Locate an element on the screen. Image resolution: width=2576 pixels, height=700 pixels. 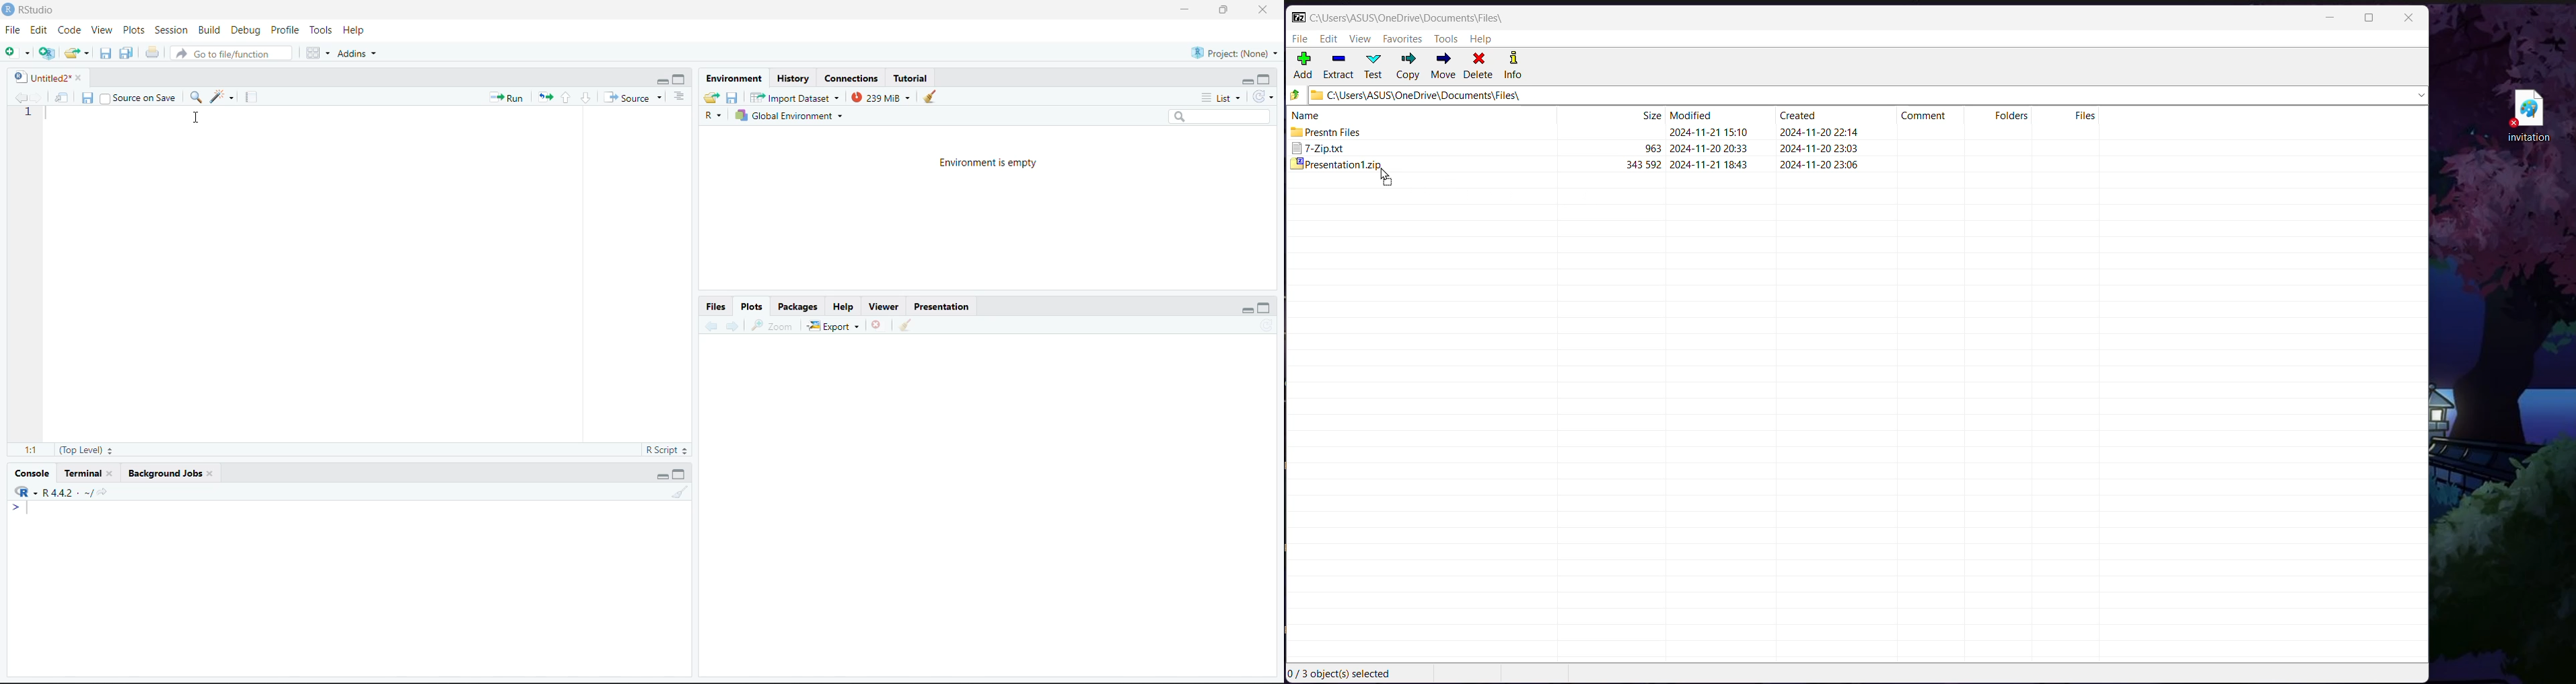
RStudio is located at coordinates (31, 11).